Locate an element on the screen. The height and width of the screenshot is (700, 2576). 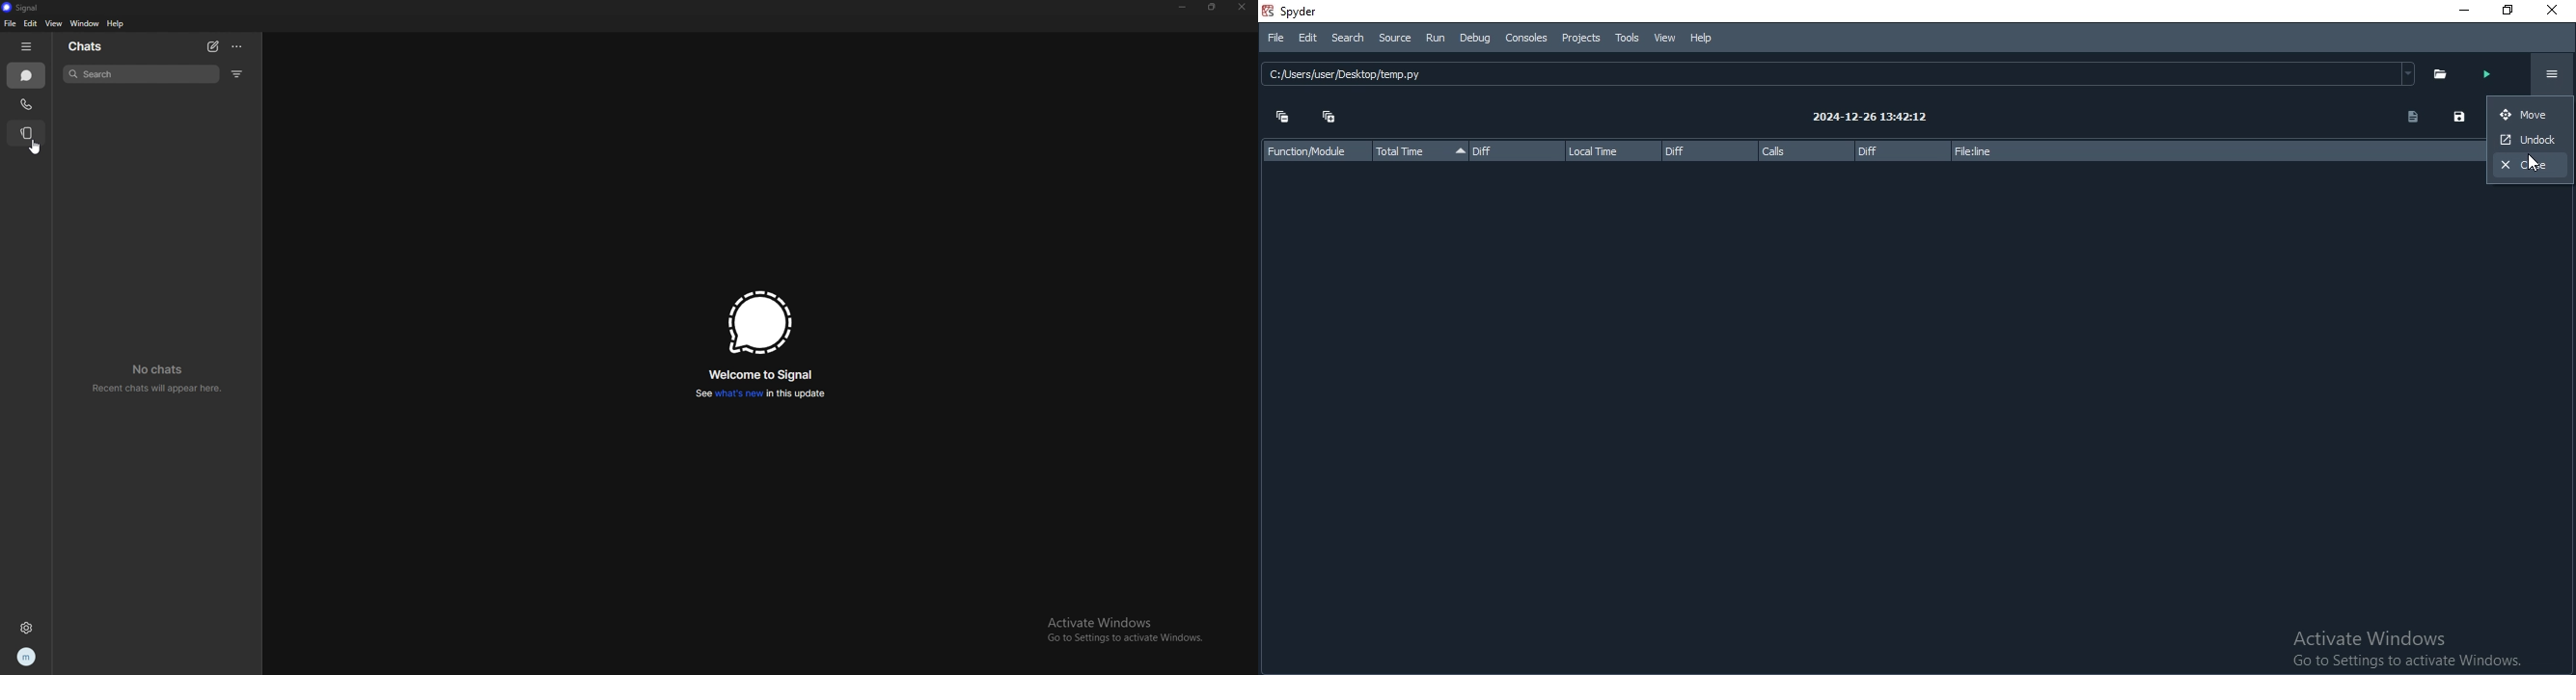
2024-12-26 13:42:12 is located at coordinates (1873, 116).